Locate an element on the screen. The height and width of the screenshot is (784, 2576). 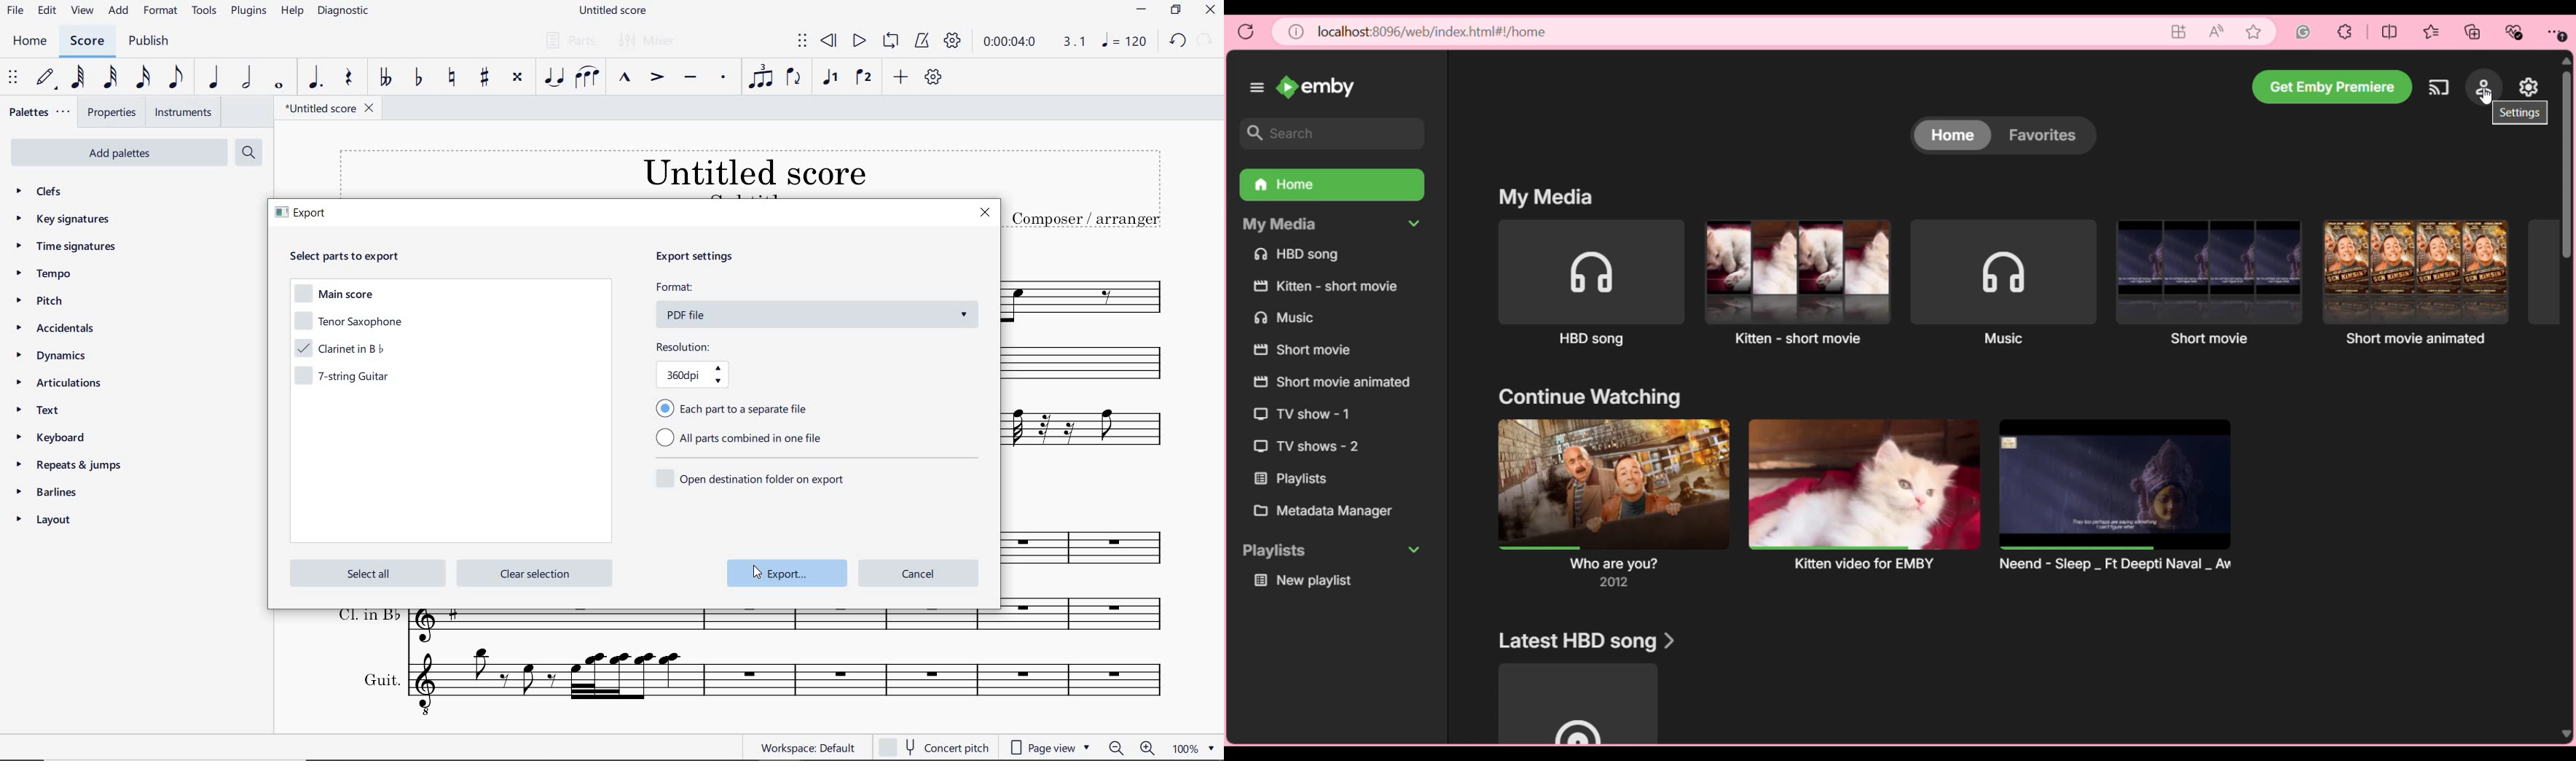
TV shows-2 is located at coordinates (1306, 448).